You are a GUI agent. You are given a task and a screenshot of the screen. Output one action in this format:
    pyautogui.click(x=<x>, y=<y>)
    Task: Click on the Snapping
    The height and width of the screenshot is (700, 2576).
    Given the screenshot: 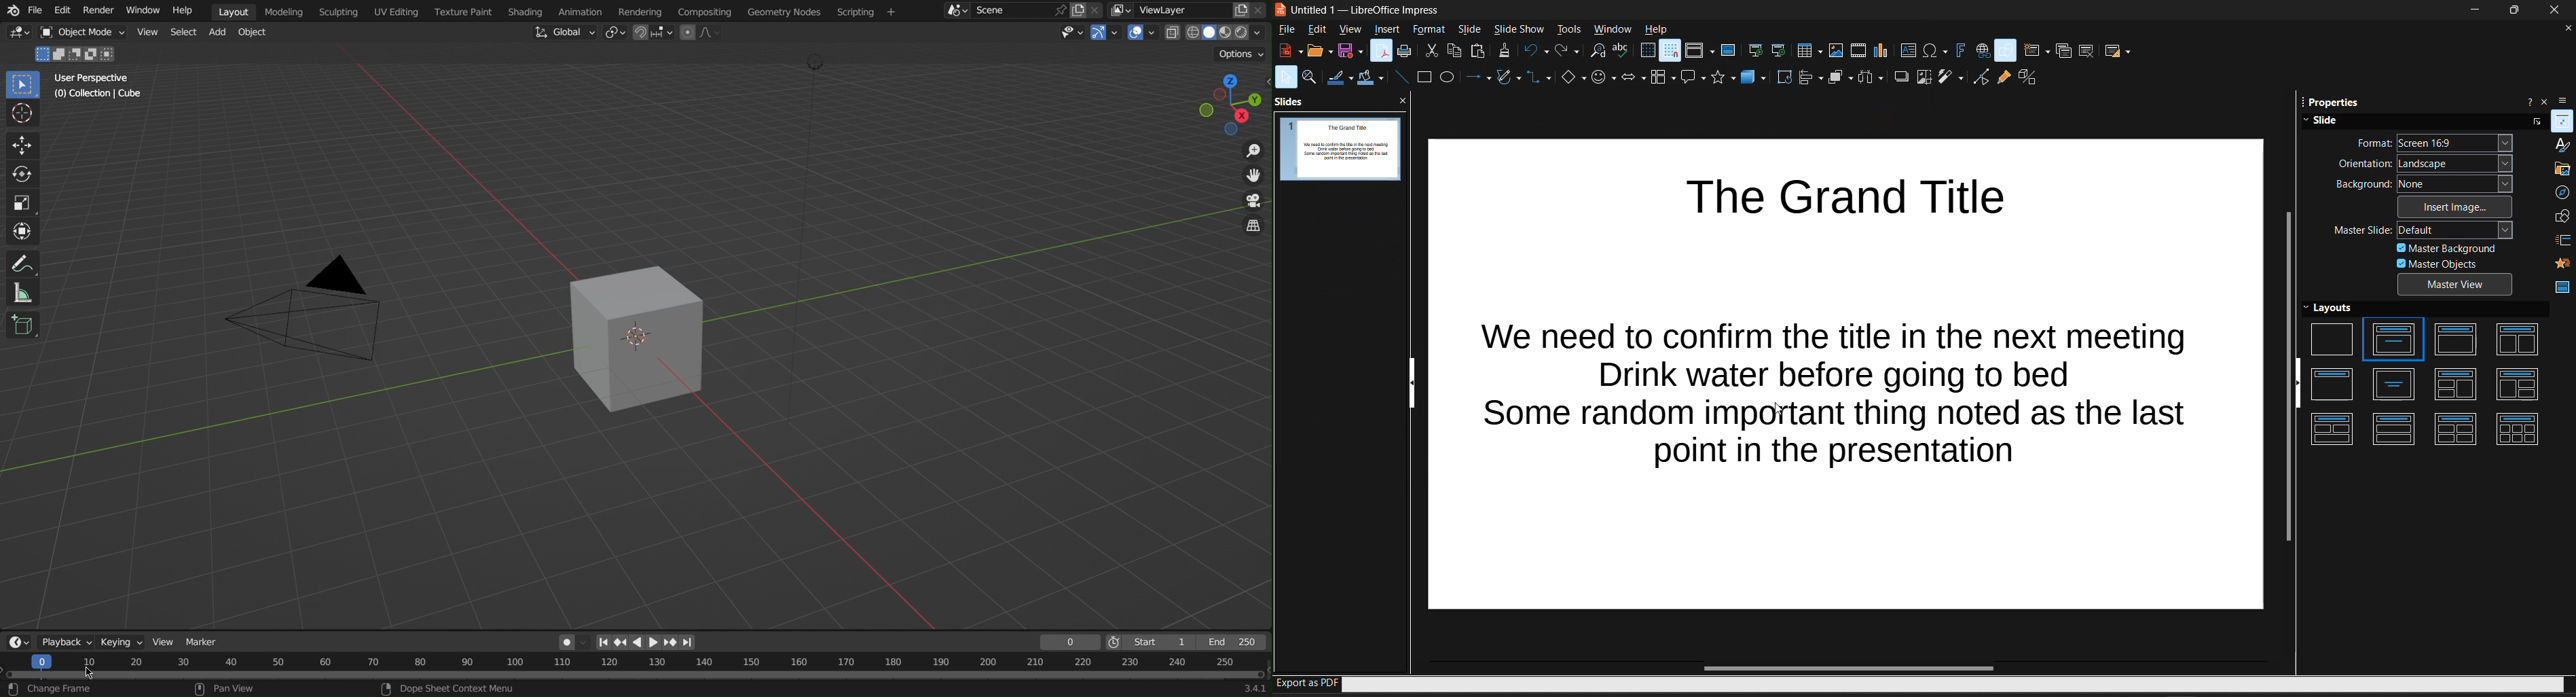 What is the action you would take?
    pyautogui.click(x=654, y=35)
    